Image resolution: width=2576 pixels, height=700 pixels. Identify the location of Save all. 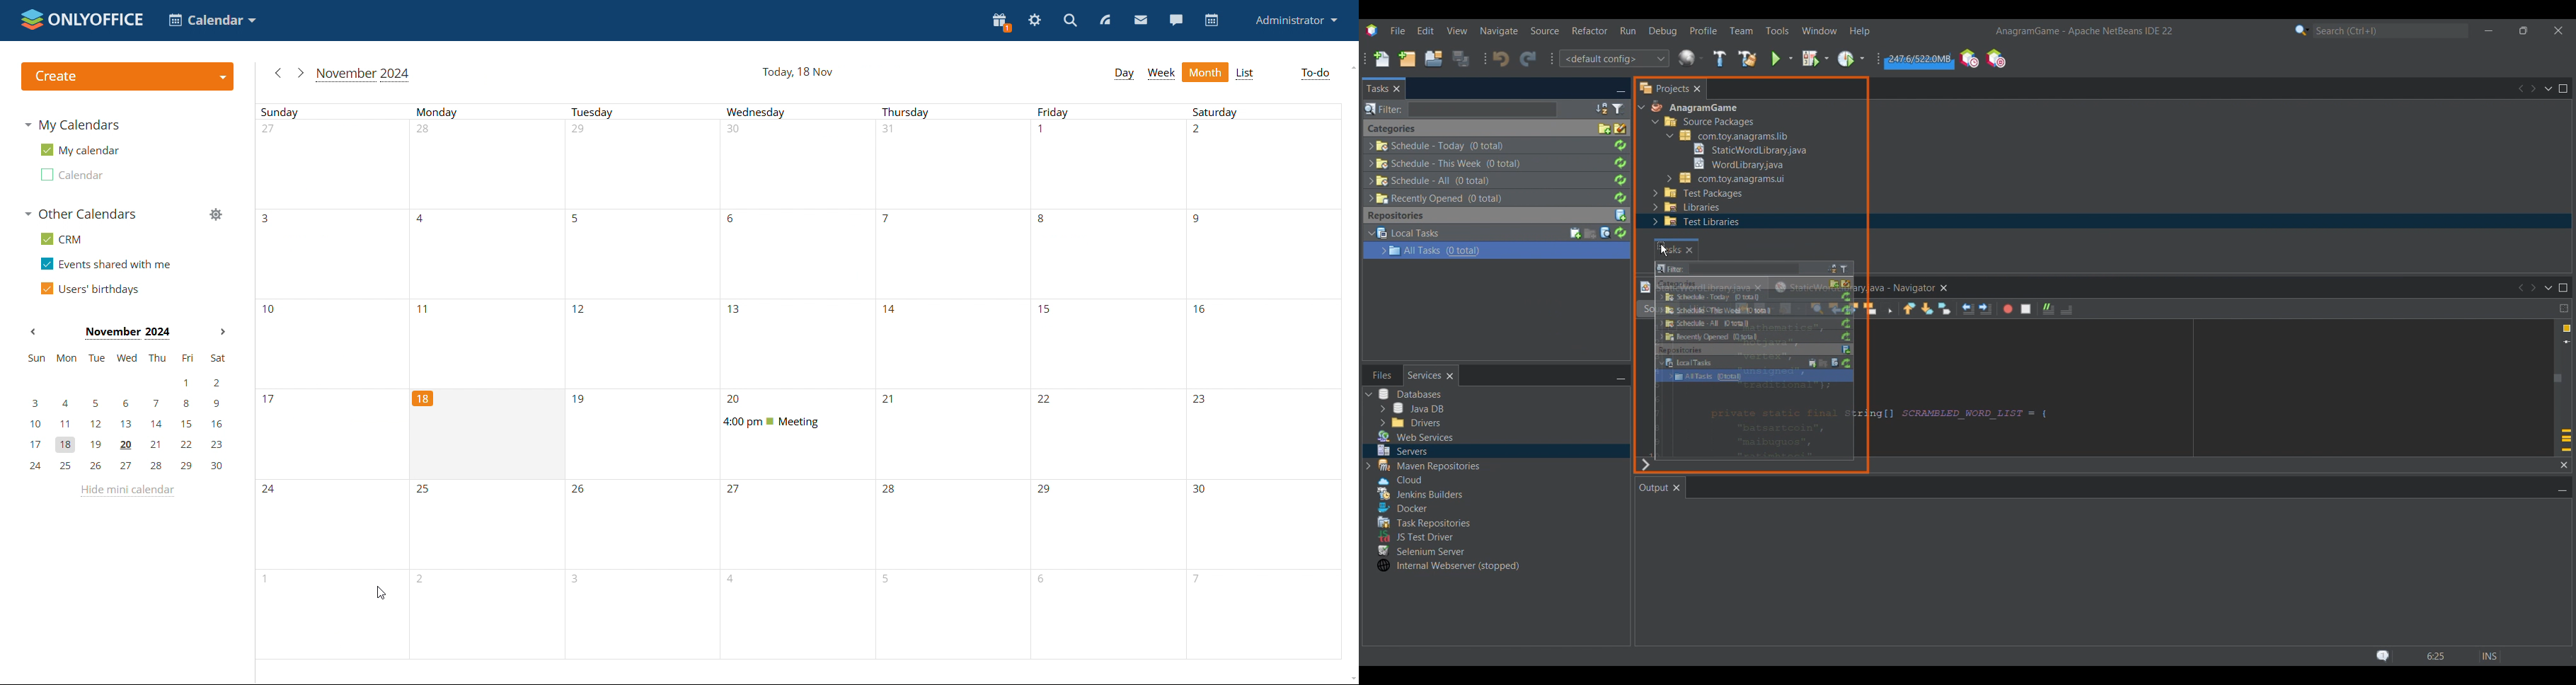
(1462, 58).